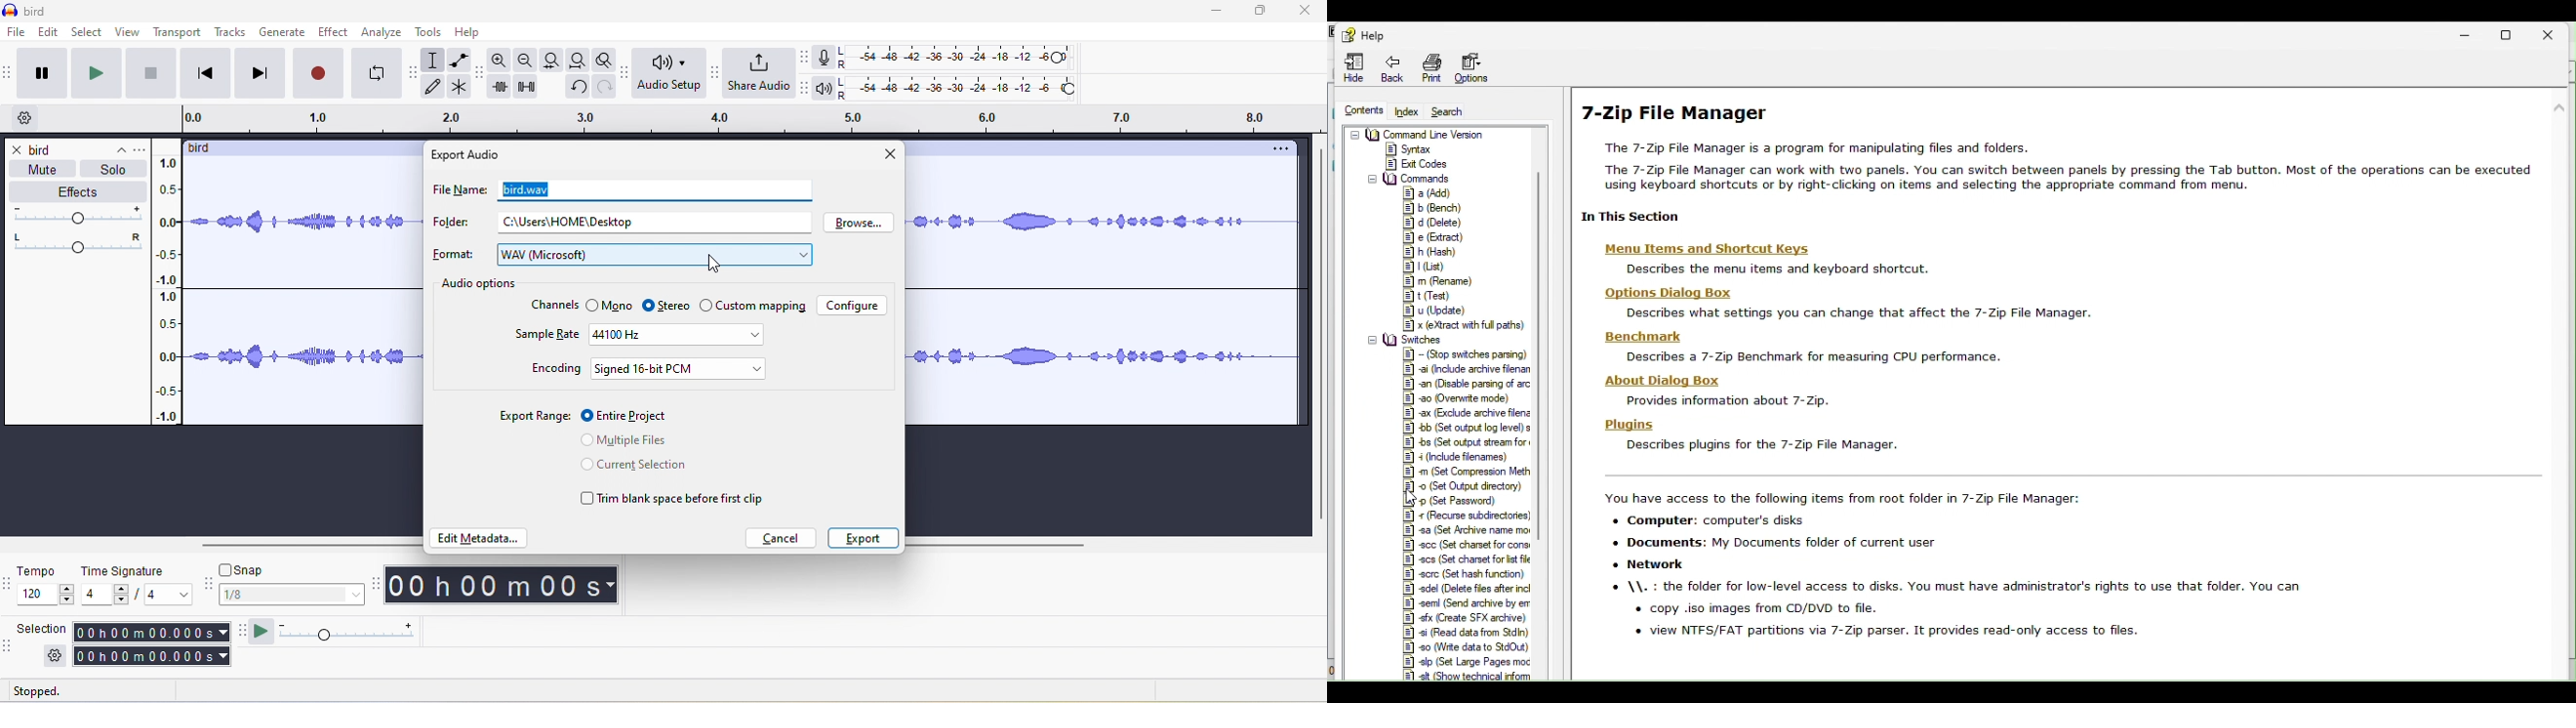 Image resolution: width=2576 pixels, height=728 pixels. I want to click on mute, so click(38, 169).